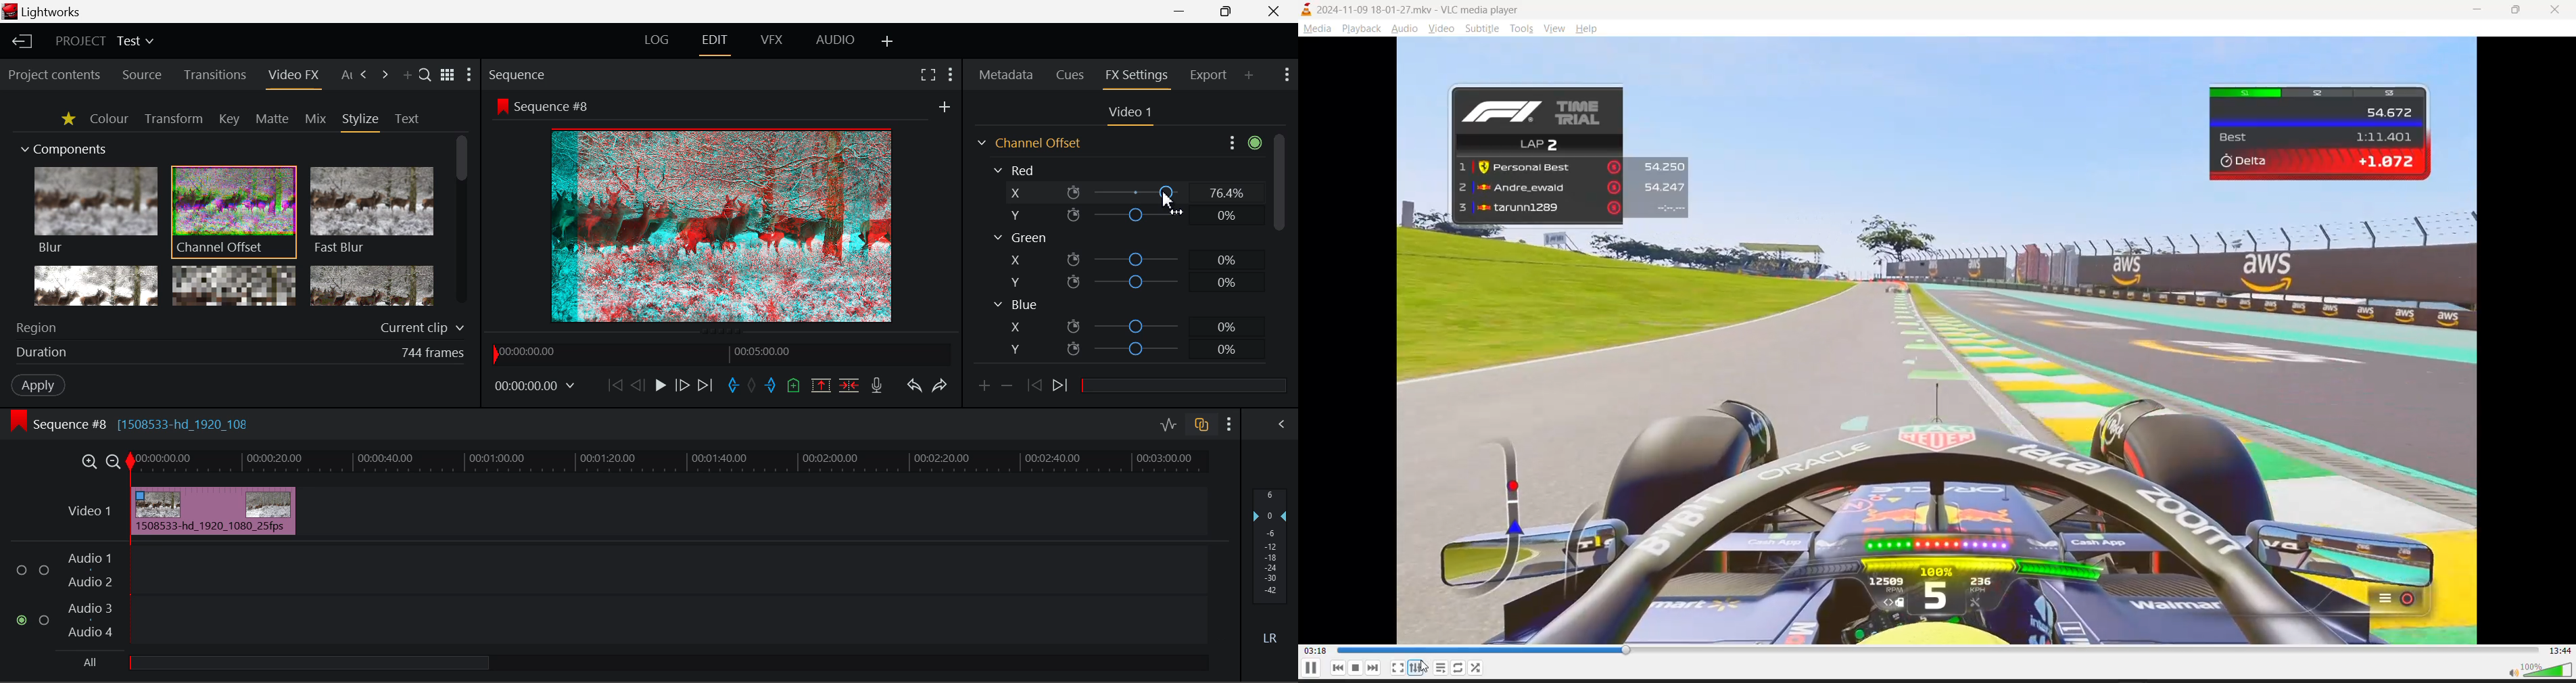  What do you see at coordinates (535, 387) in the screenshot?
I see `Frame Time` at bounding box center [535, 387].